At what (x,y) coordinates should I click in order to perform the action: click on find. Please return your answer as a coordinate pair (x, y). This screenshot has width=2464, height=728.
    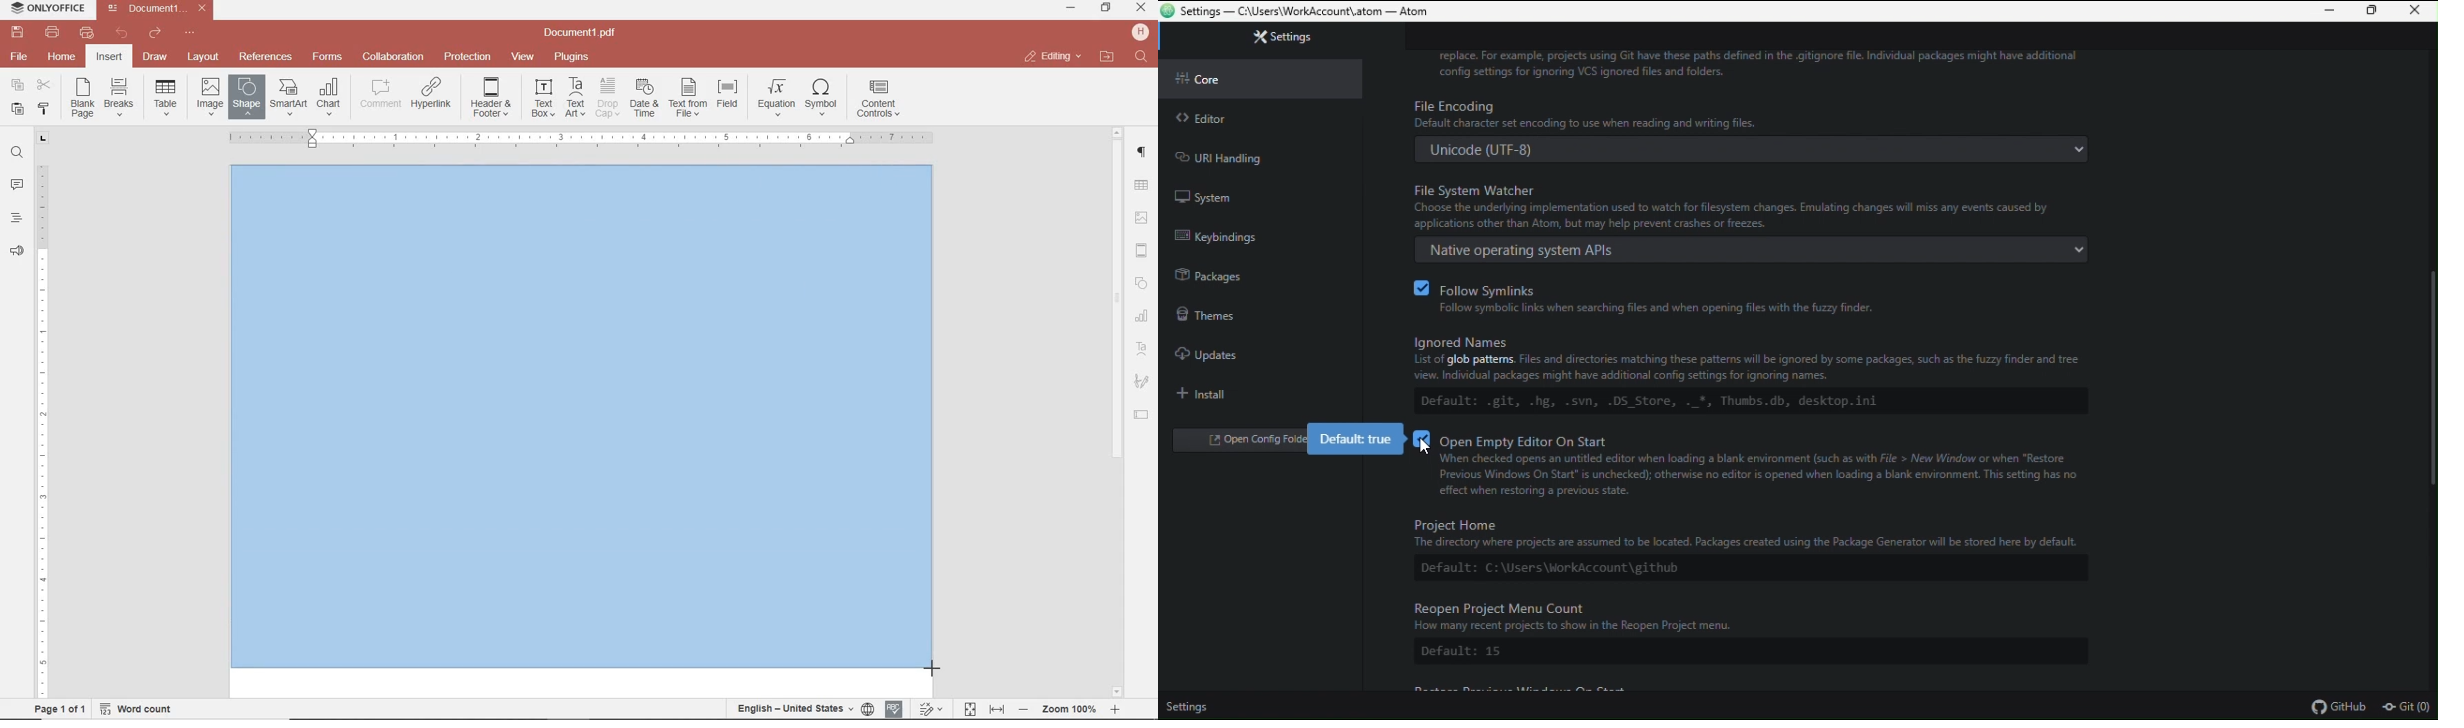
    Looking at the image, I should click on (17, 151).